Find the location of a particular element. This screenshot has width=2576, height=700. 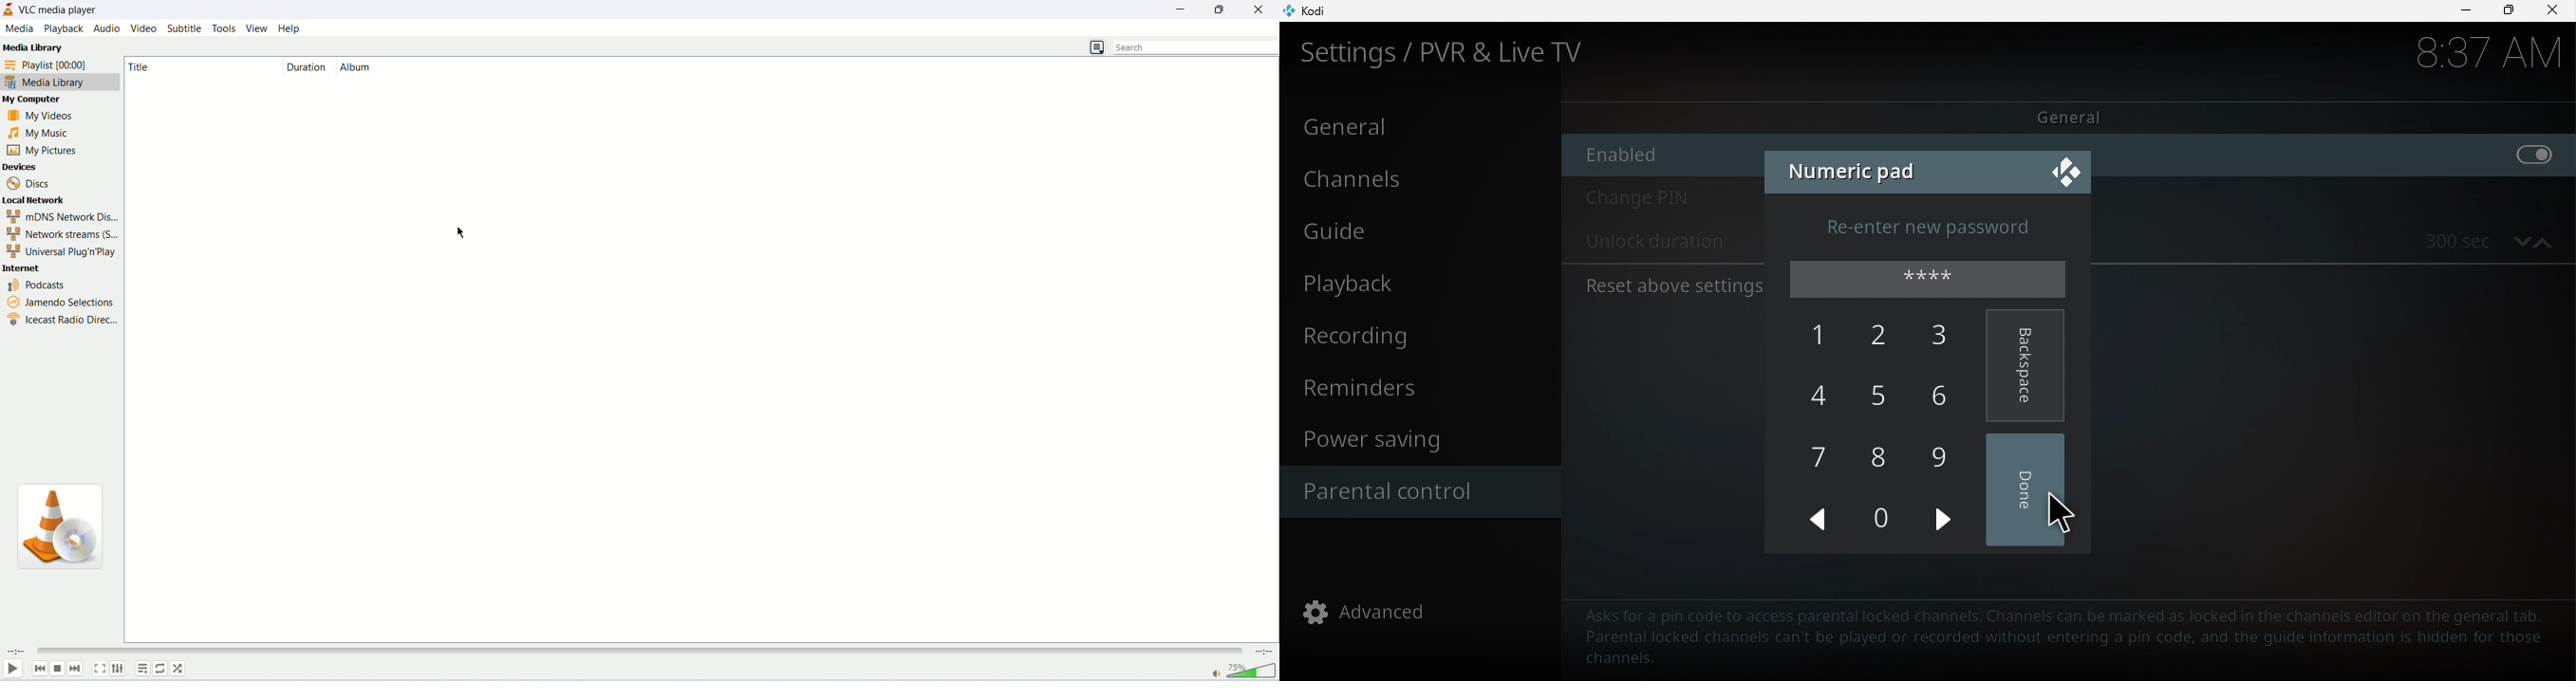

Change pin is located at coordinates (1664, 201).